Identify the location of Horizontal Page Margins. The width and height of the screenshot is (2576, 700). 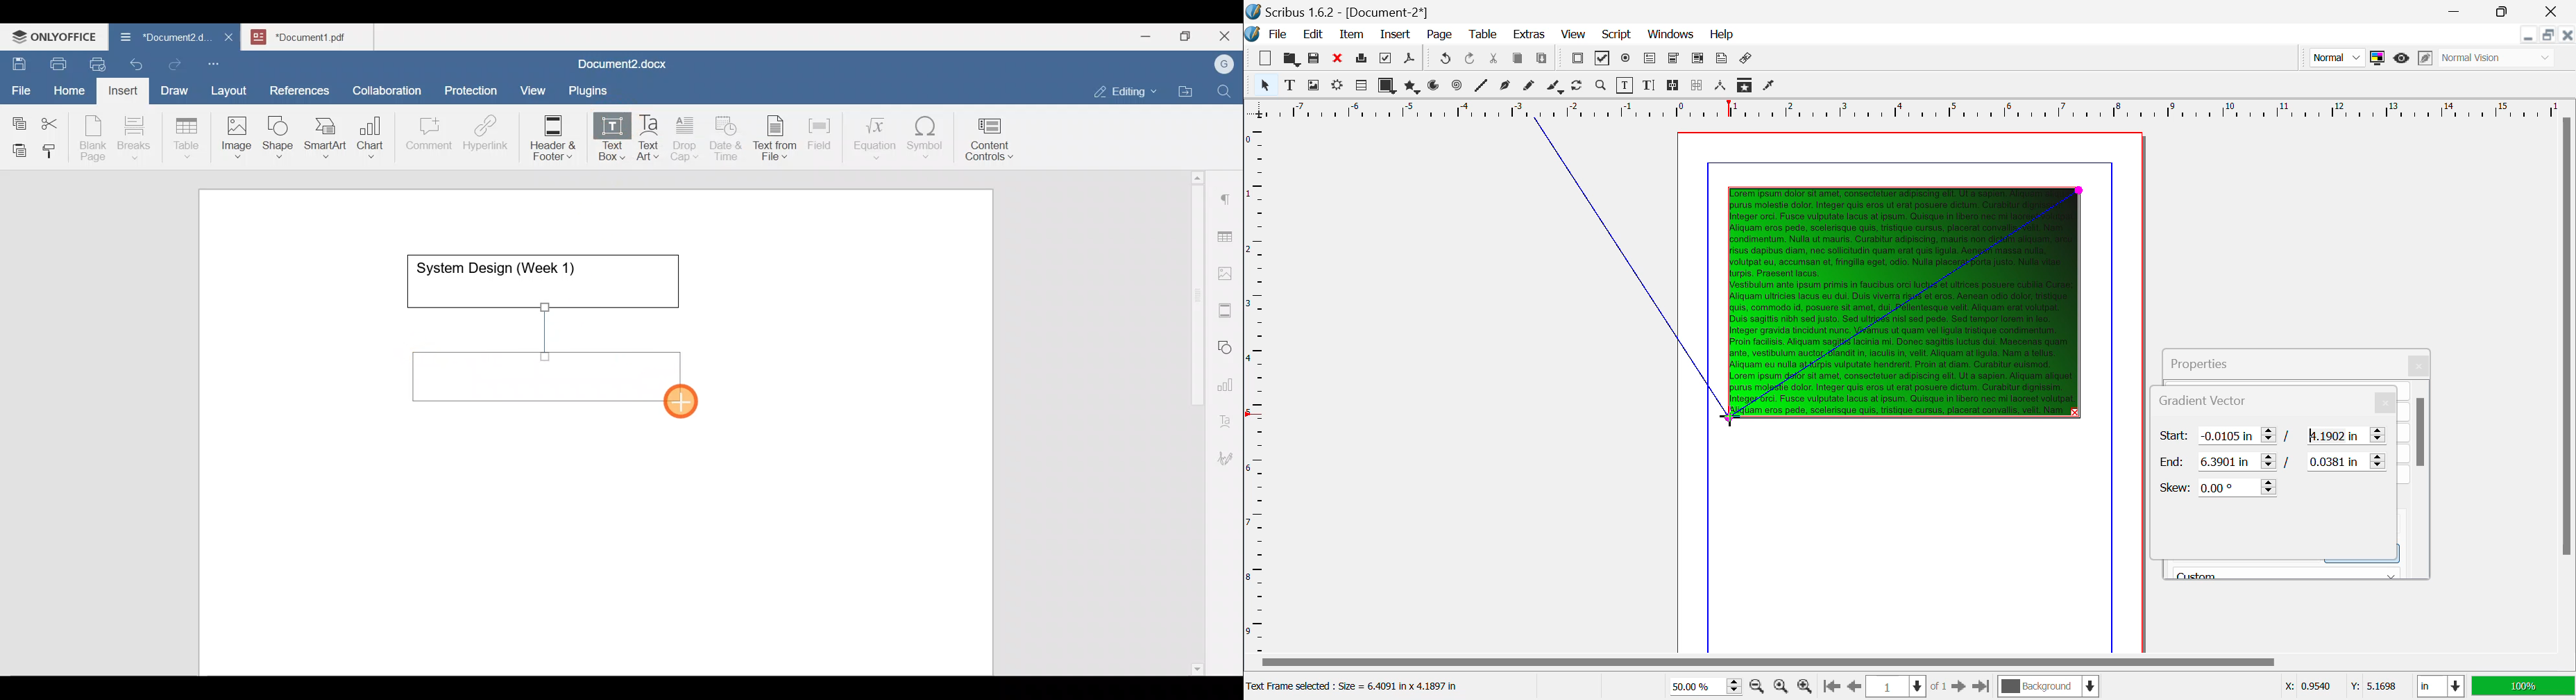
(1257, 387).